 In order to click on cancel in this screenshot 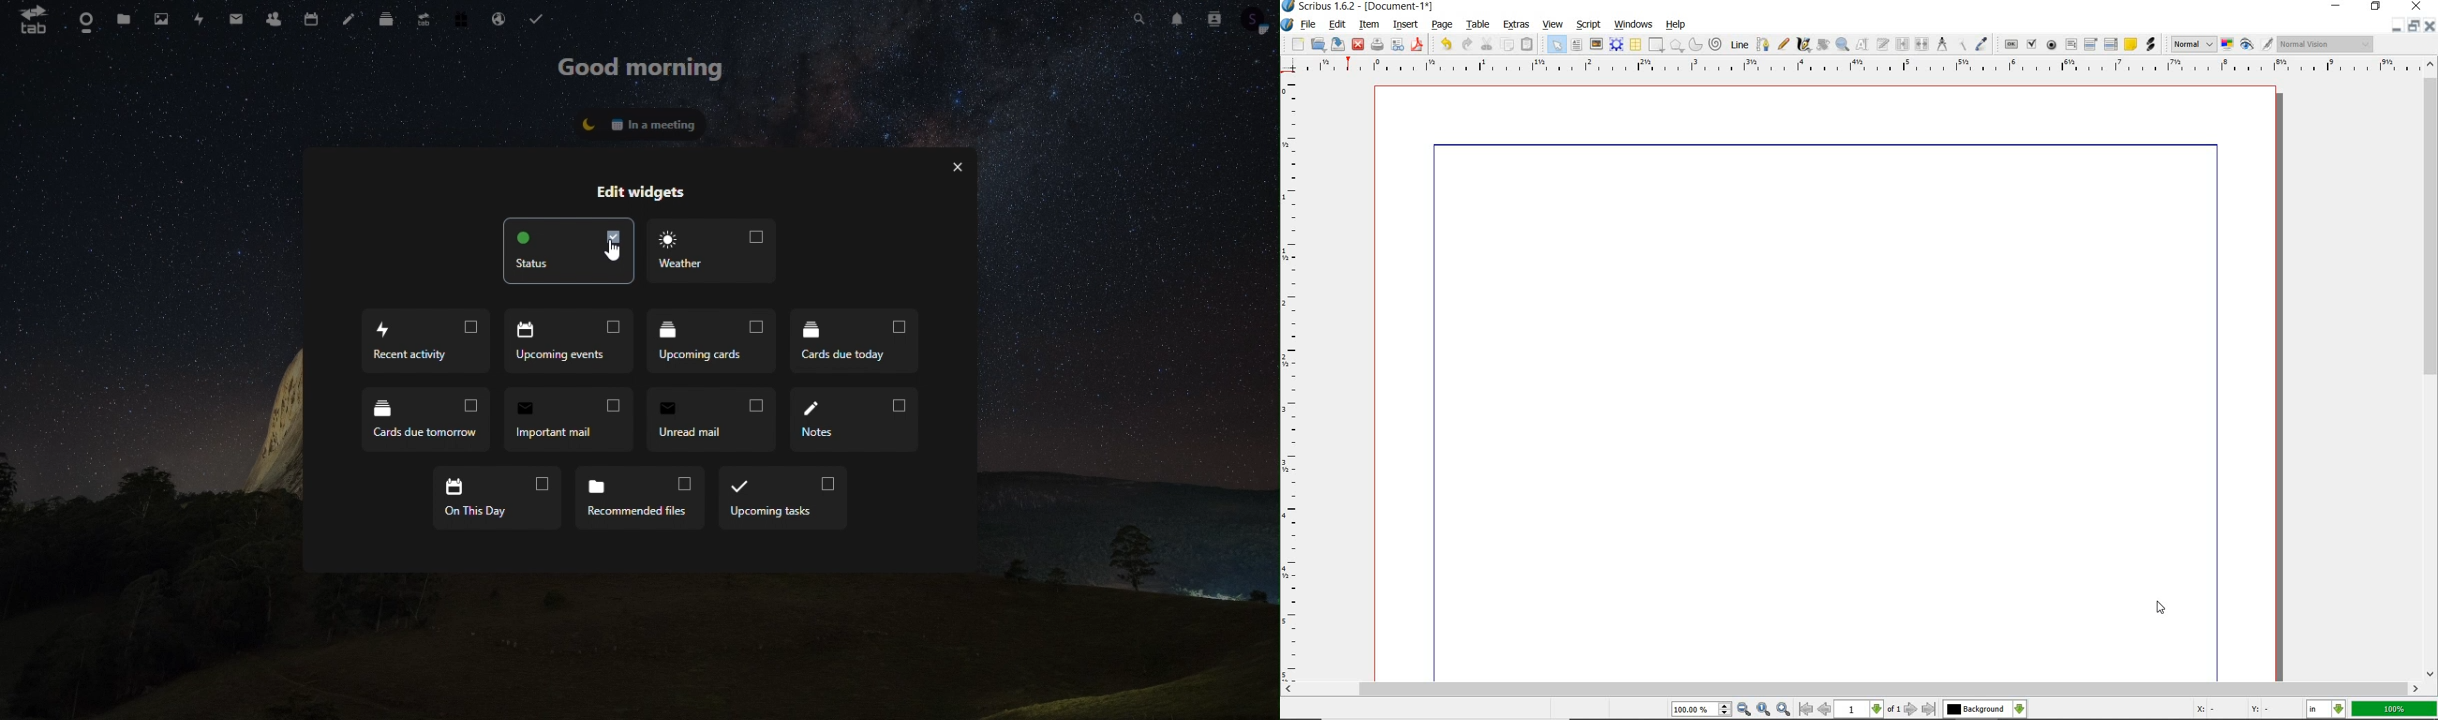, I will do `click(960, 166)`.